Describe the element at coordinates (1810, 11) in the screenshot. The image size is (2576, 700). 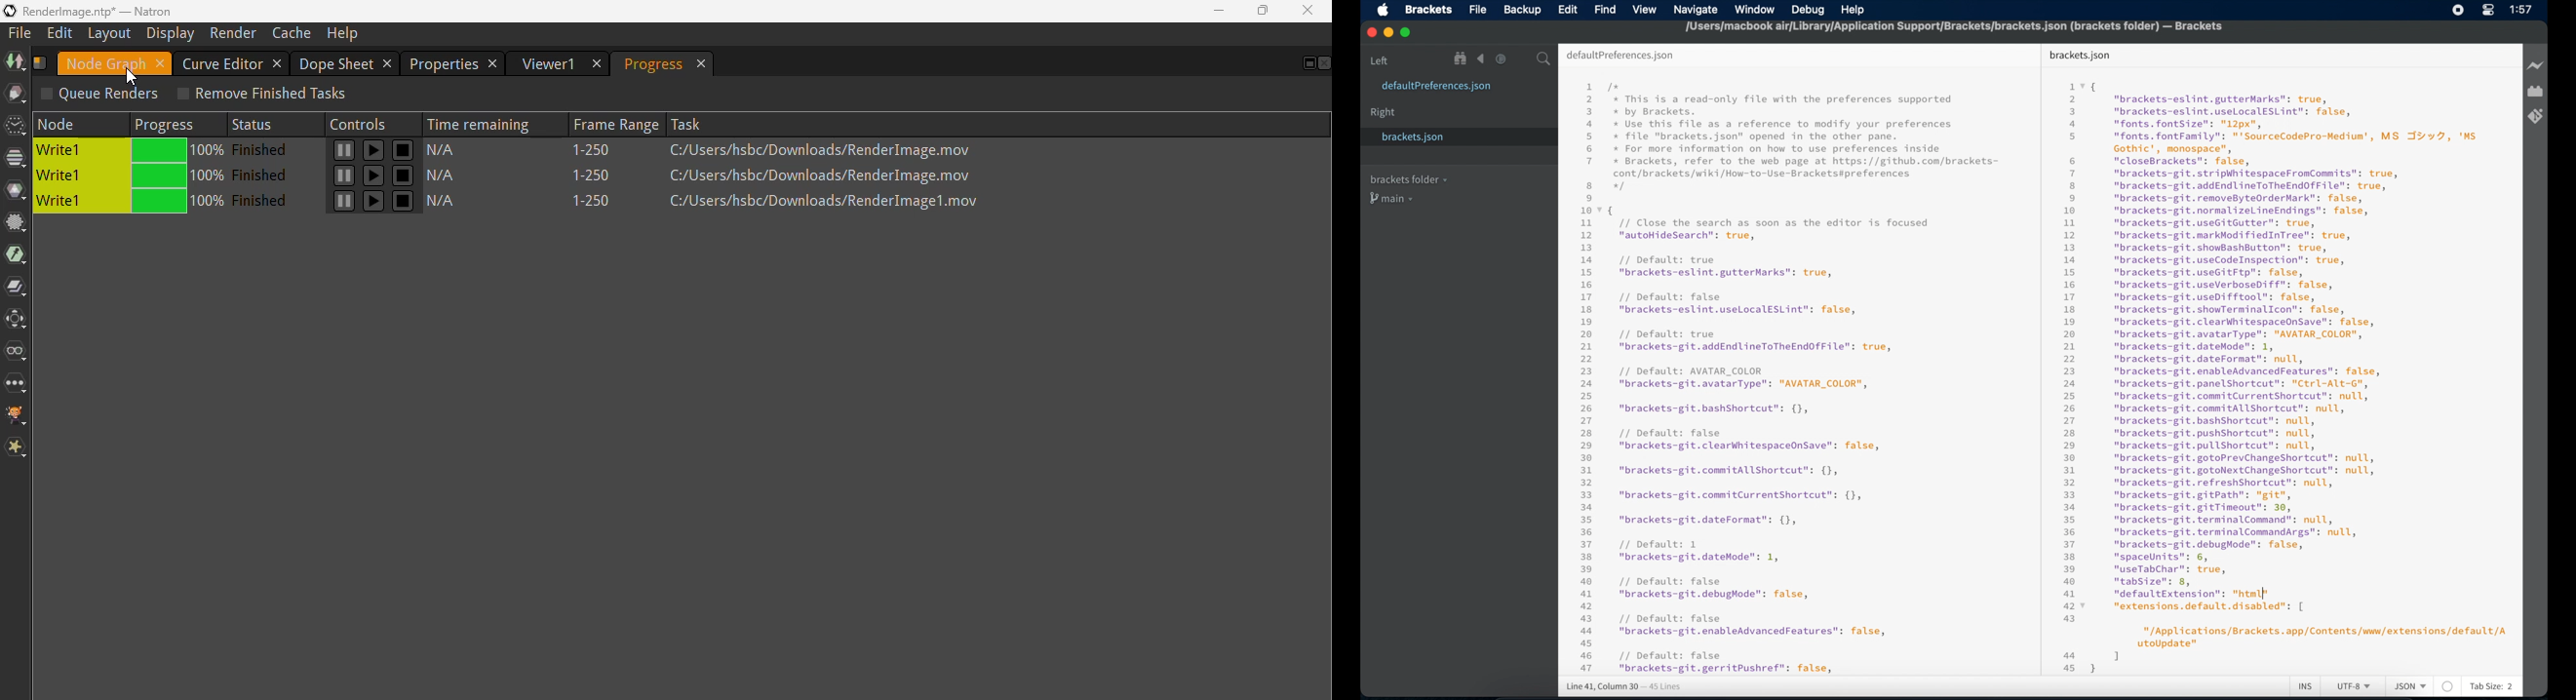
I see `debug` at that location.